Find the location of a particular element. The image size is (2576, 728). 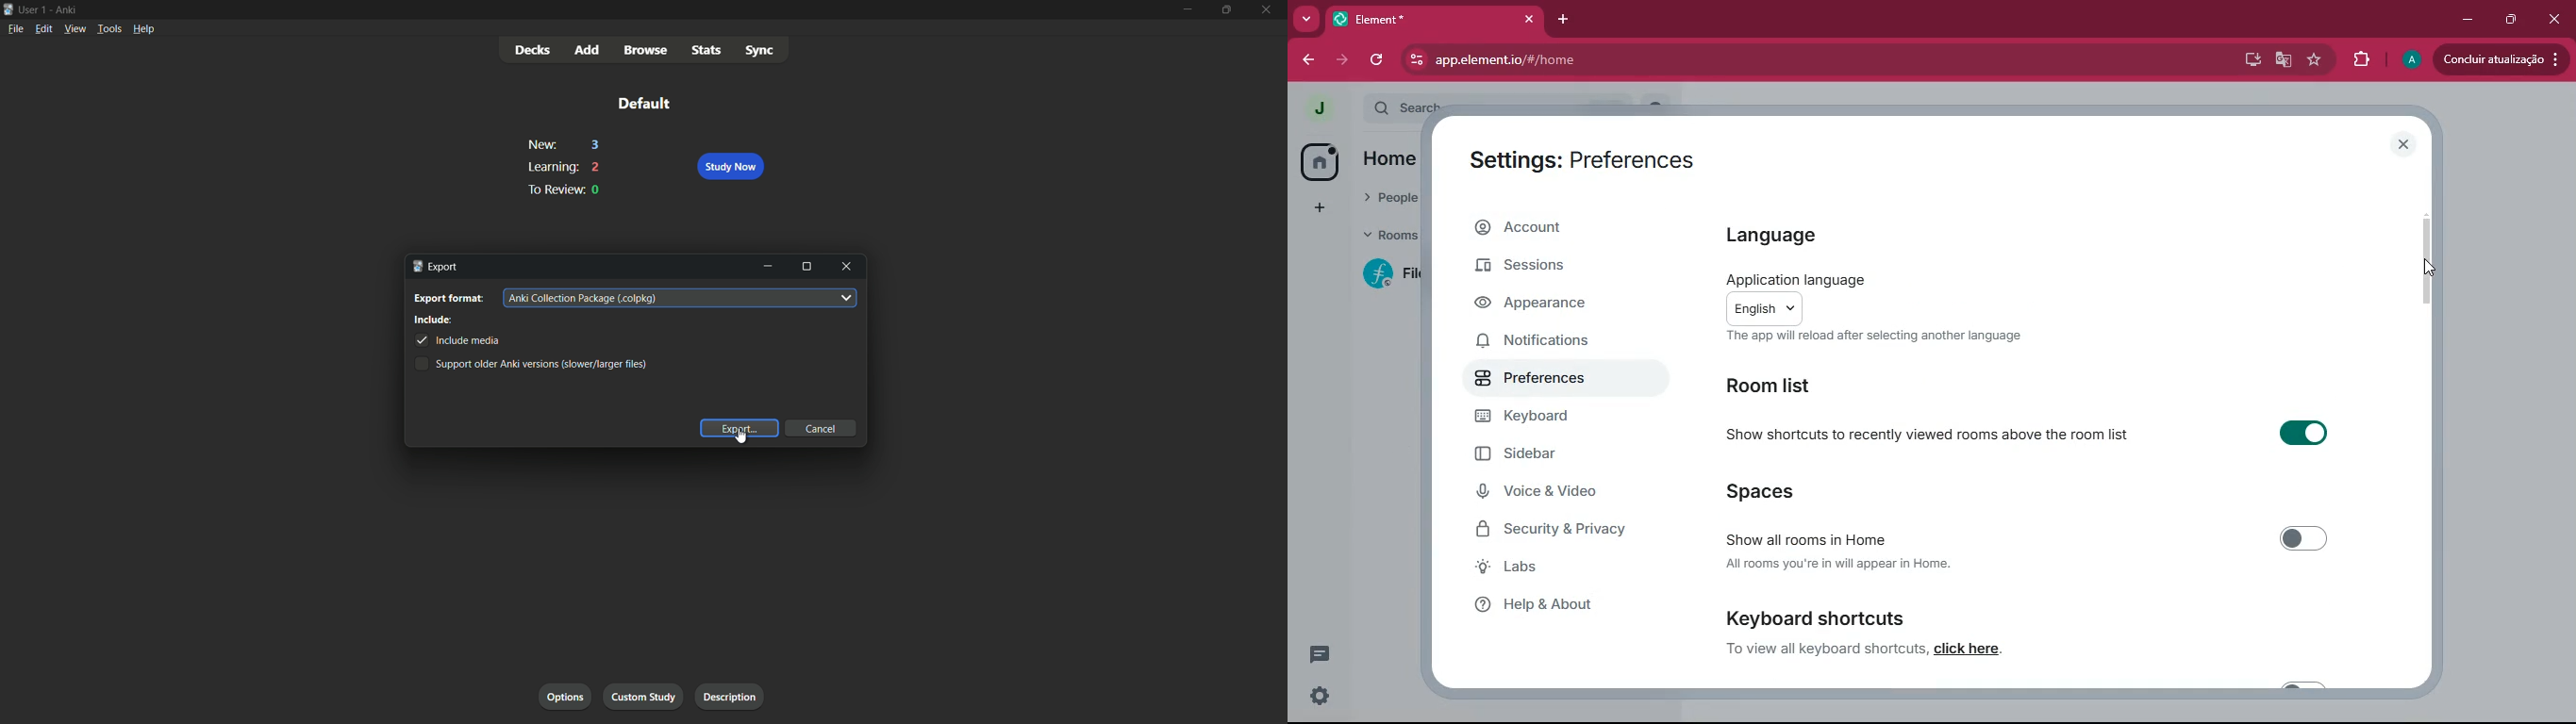

keyboard shortcuts is located at coordinates (1817, 619).